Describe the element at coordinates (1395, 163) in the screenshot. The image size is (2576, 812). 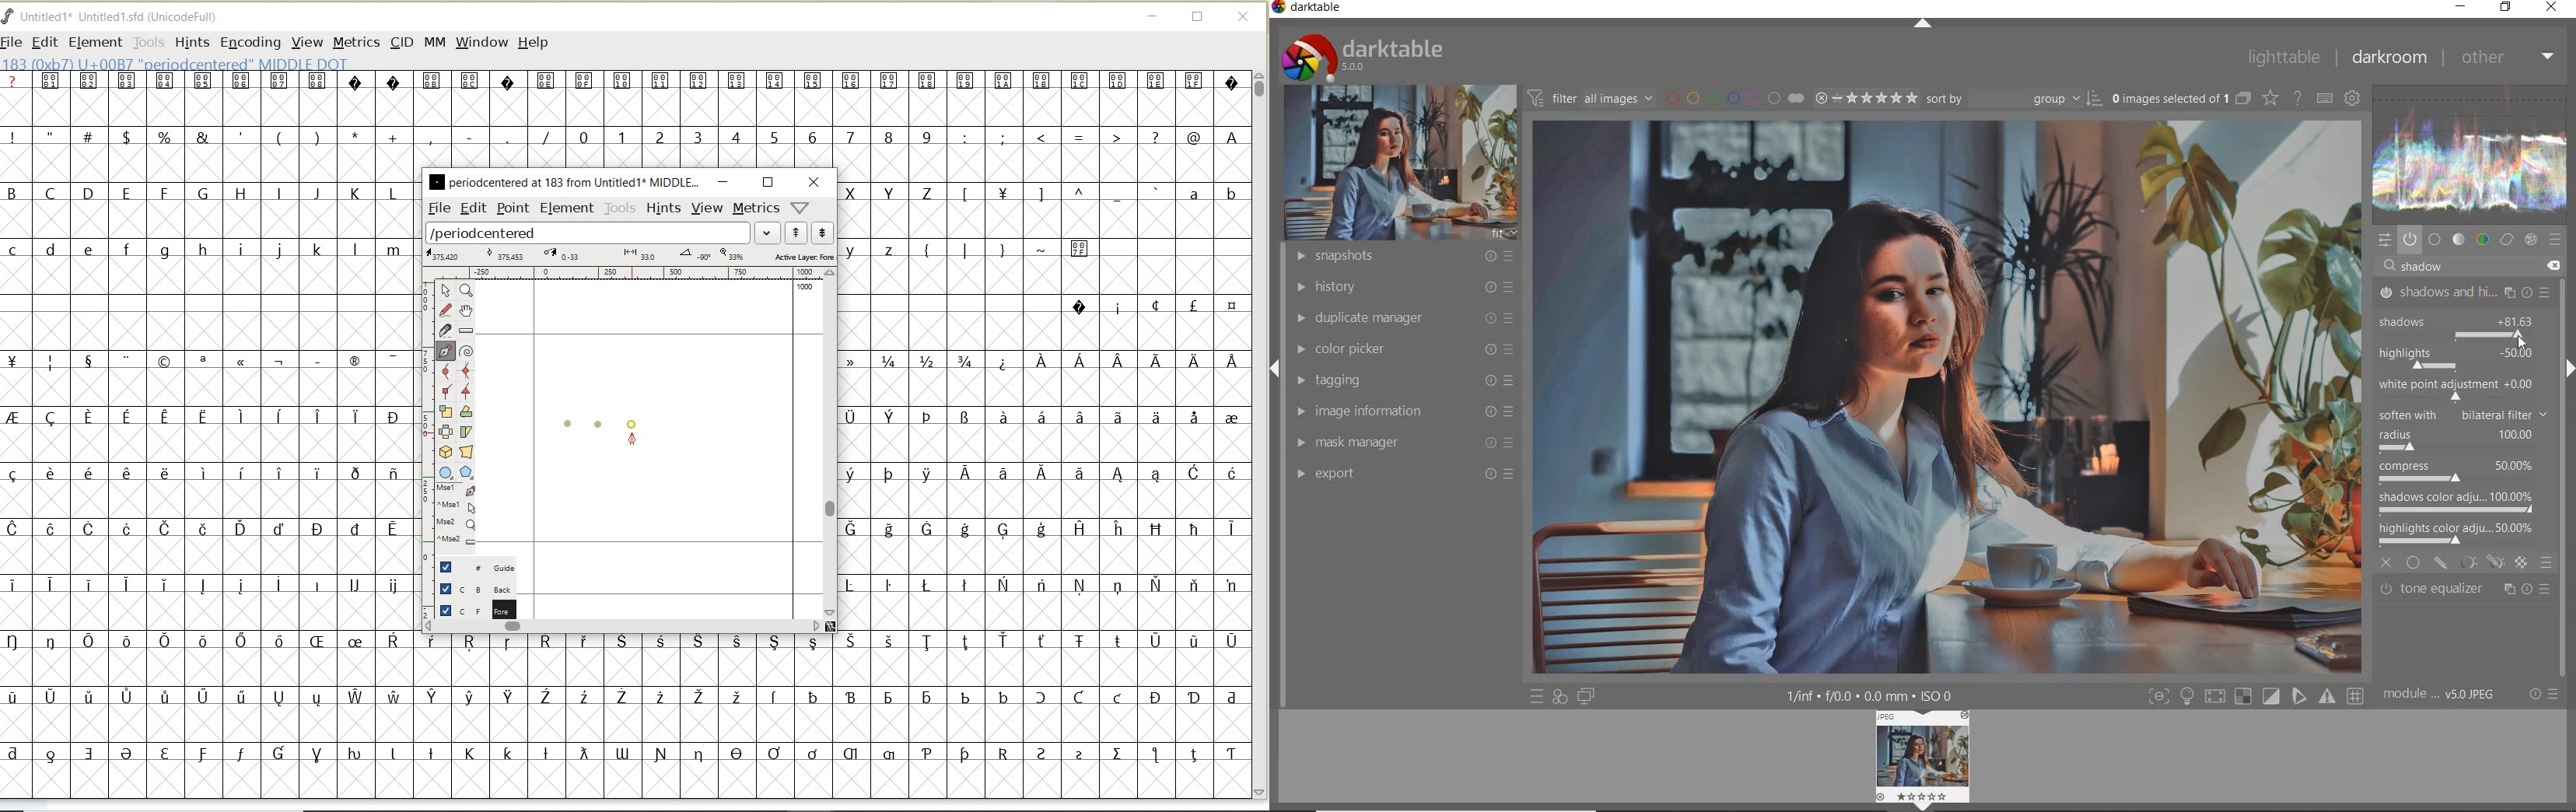
I see `image` at that location.